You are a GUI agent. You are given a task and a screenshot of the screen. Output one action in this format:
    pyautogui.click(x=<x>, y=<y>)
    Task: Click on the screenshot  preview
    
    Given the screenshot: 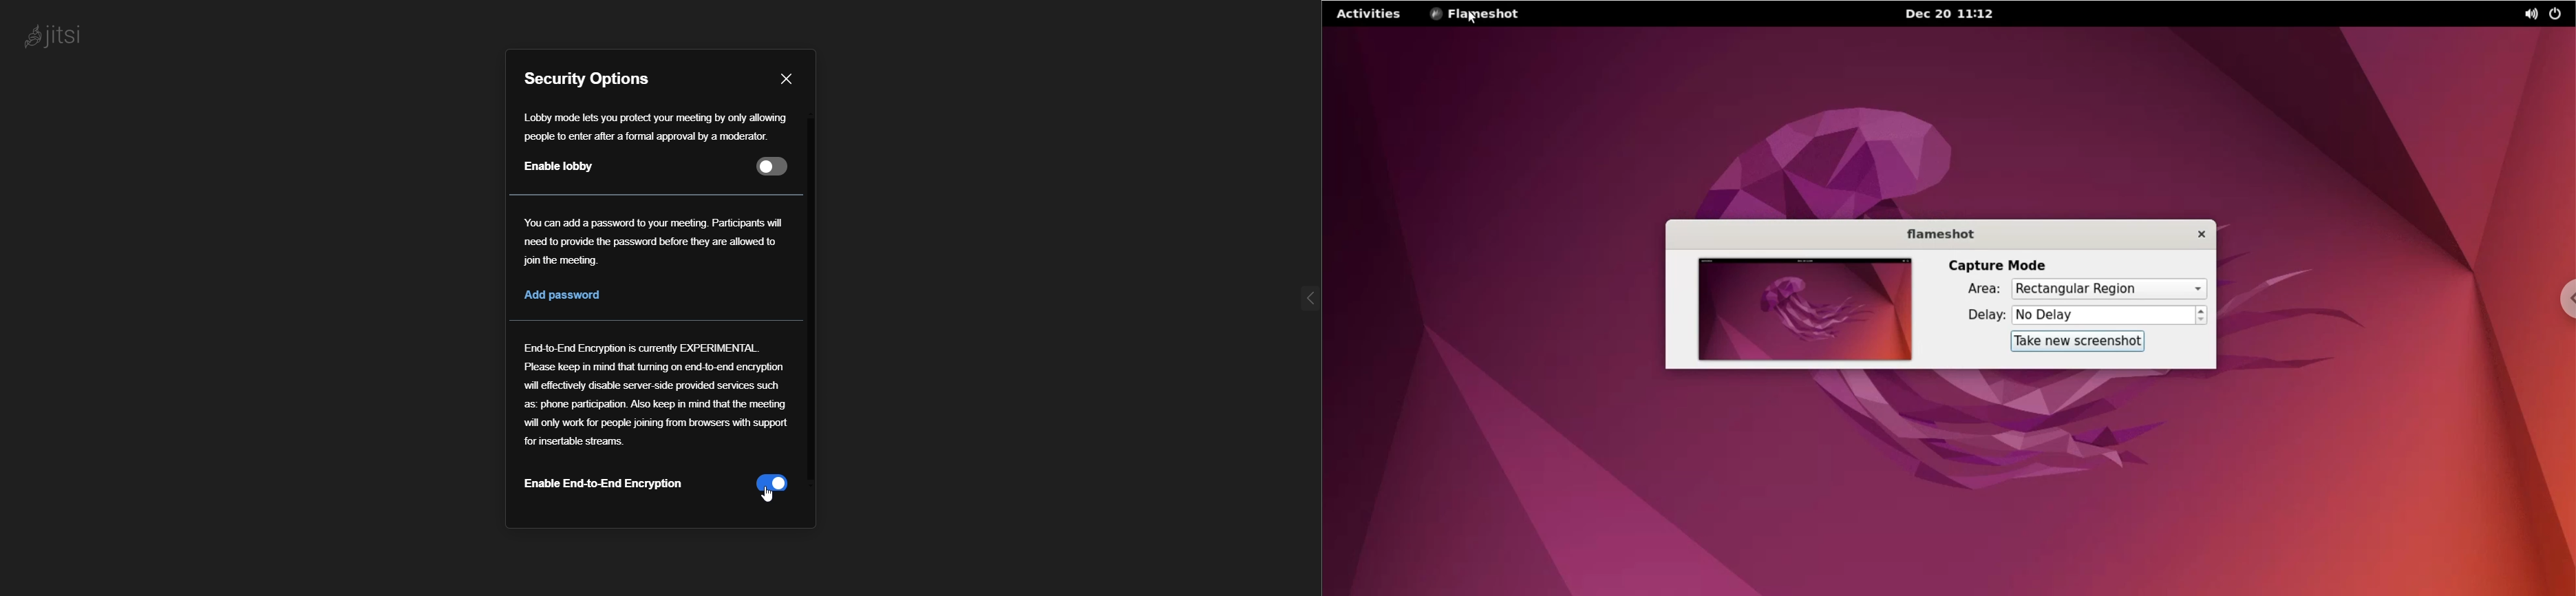 What is the action you would take?
    pyautogui.click(x=1807, y=308)
    